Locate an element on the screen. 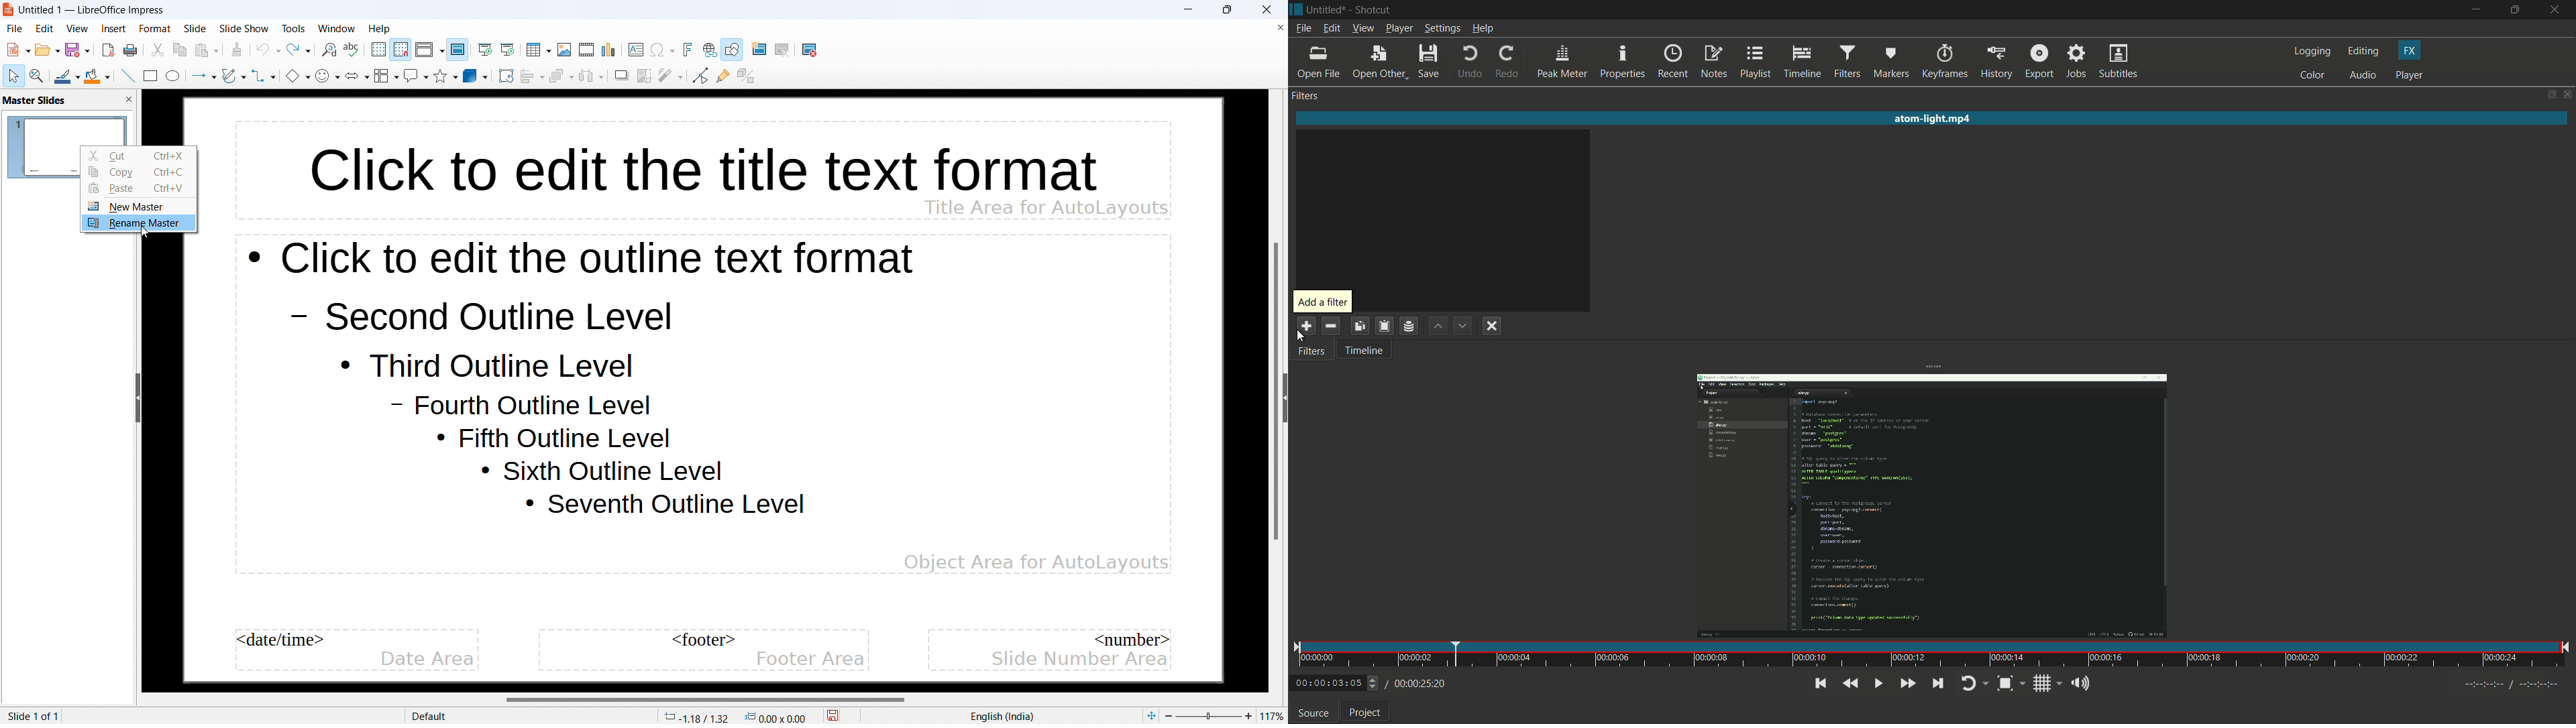  Second outline level is located at coordinates (488, 316).